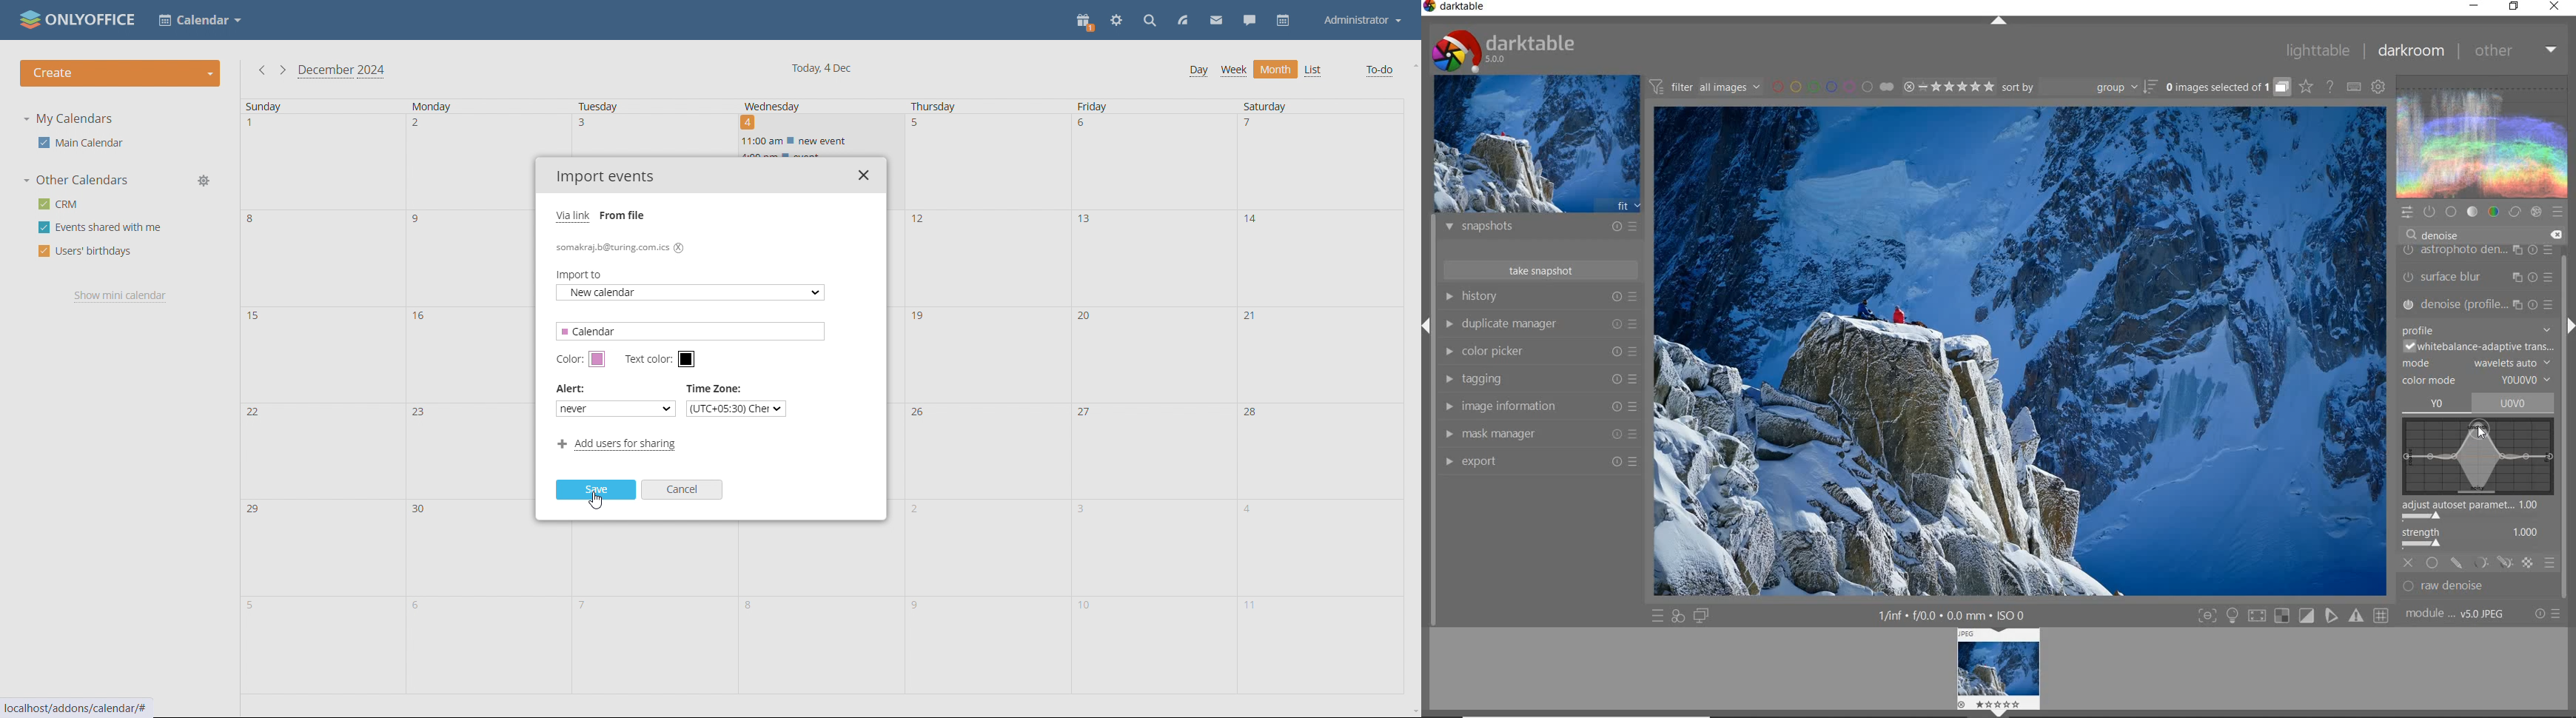 This screenshot has width=2576, height=728. I want to click on show global preferences, so click(2379, 86).